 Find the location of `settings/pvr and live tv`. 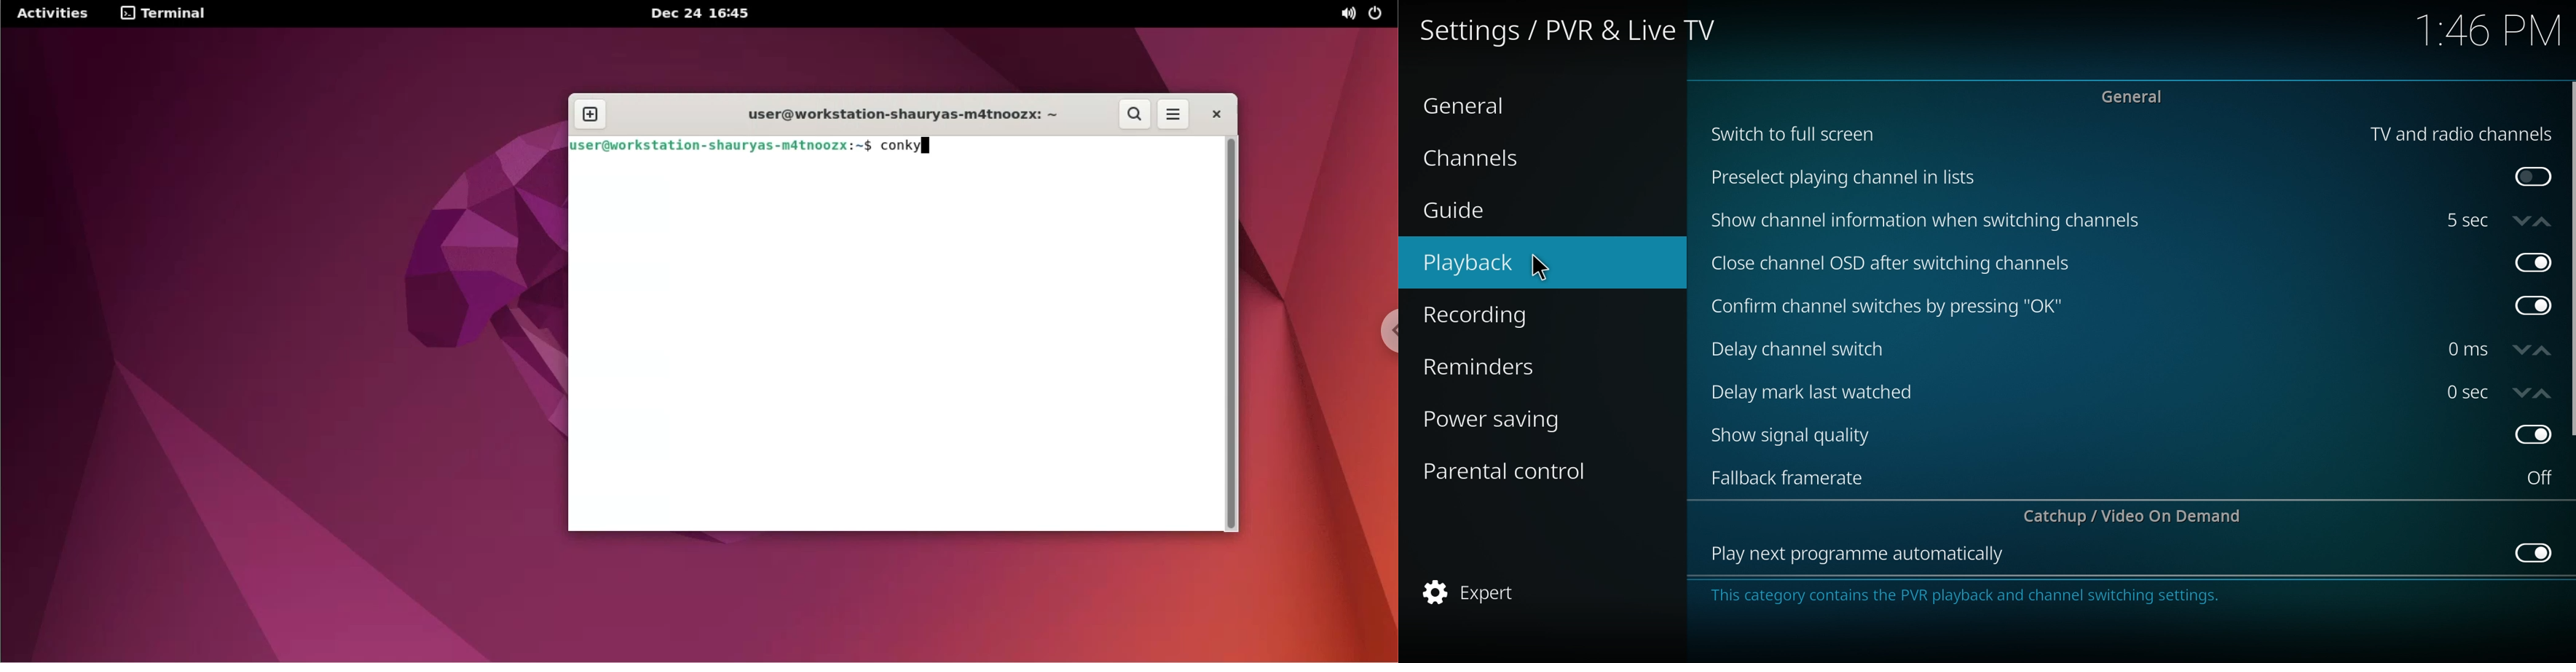

settings/pvr and live tv is located at coordinates (1578, 29).